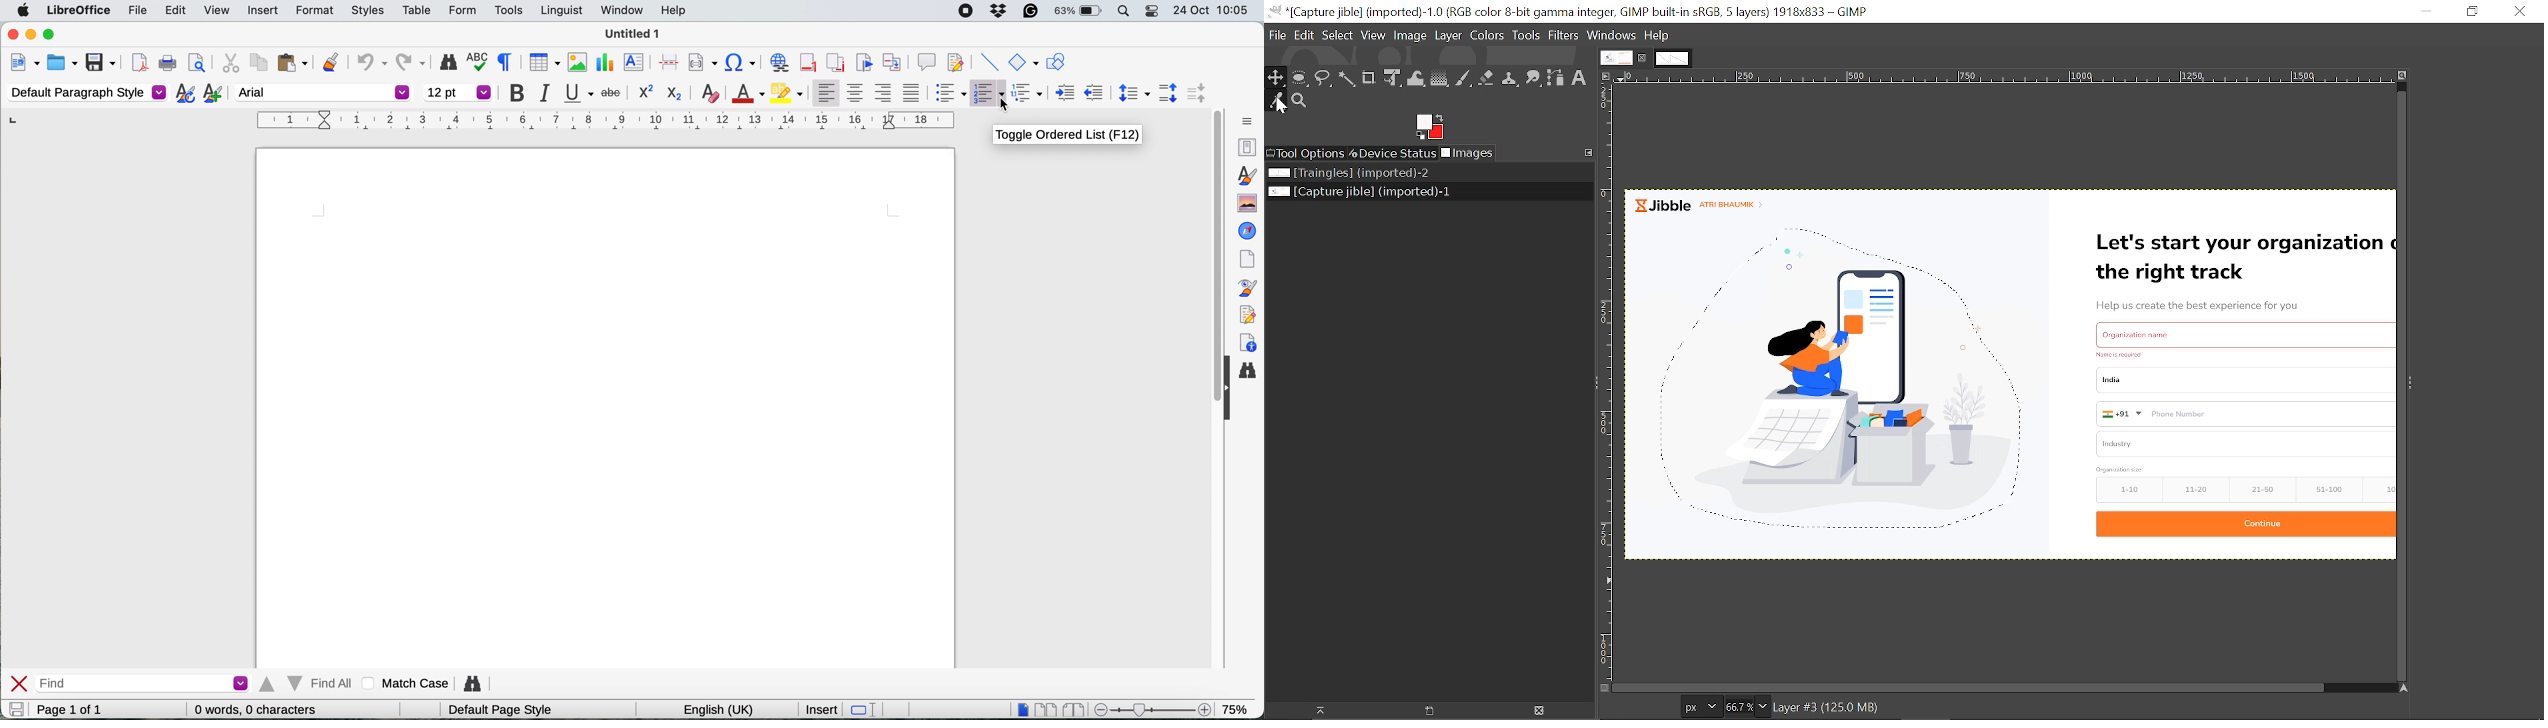  What do you see at coordinates (1213, 10) in the screenshot?
I see `24-Oct 10:05` at bounding box center [1213, 10].